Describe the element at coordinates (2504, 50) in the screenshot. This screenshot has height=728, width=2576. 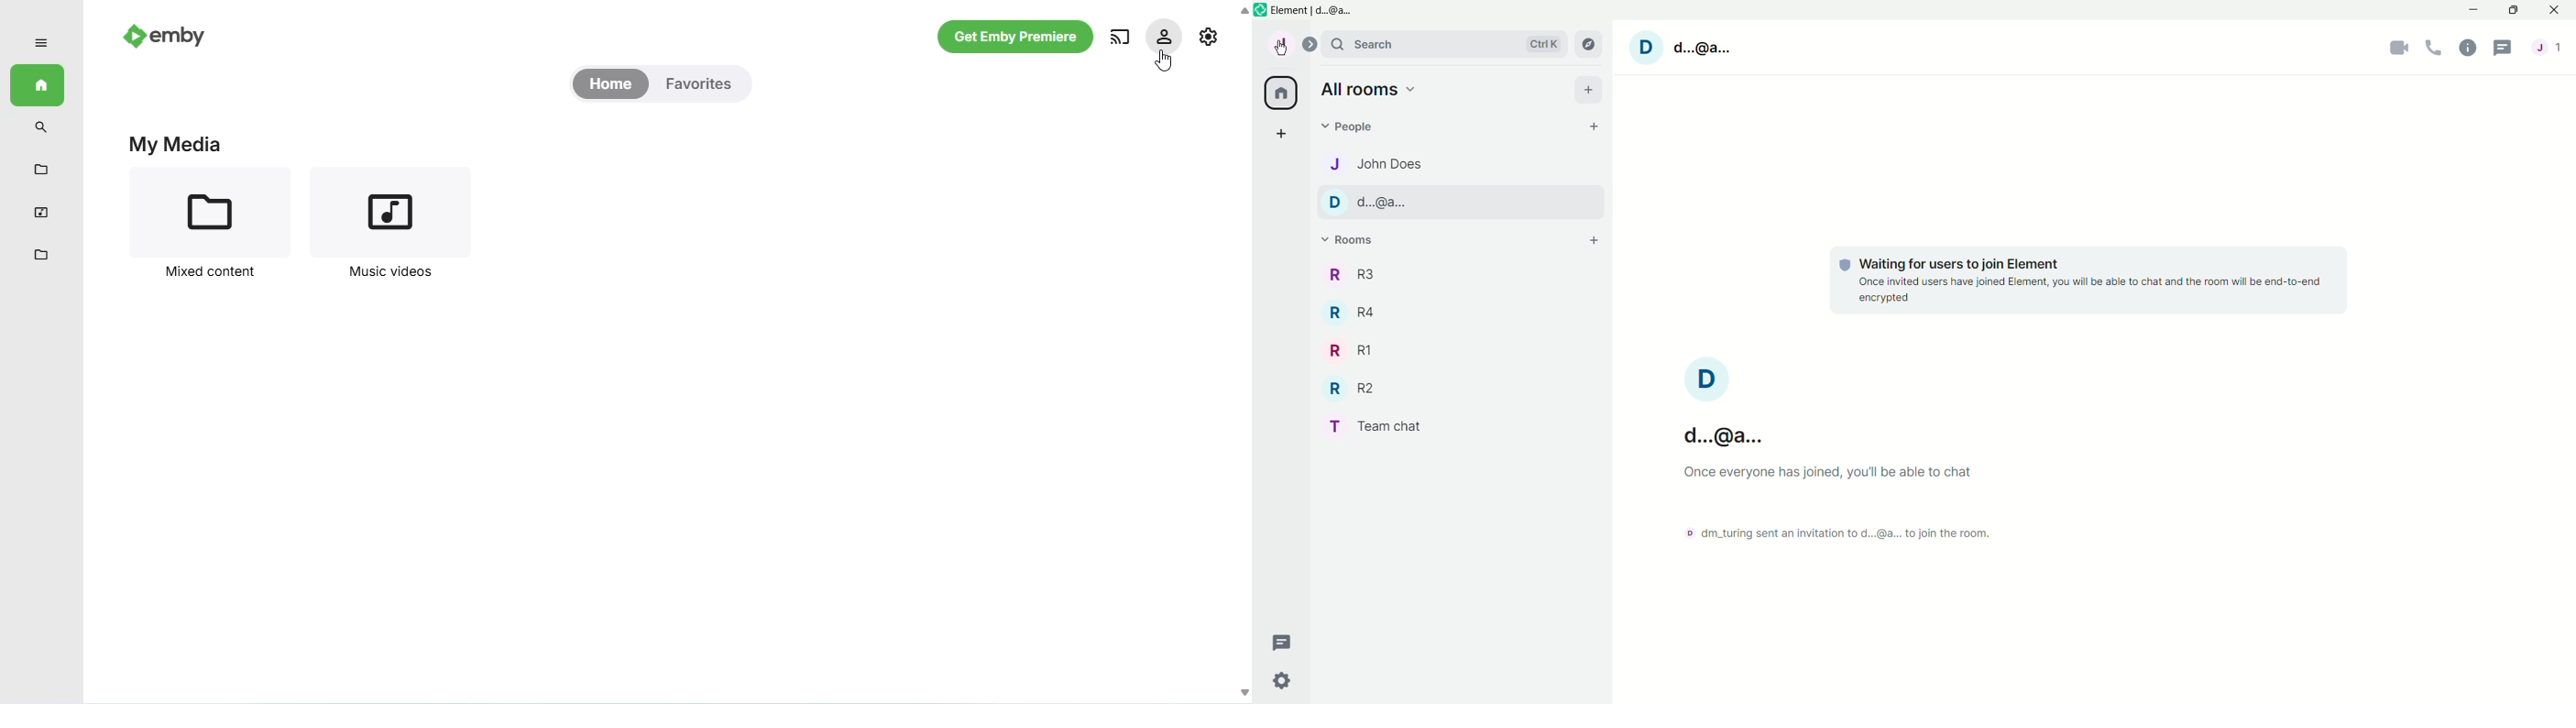
I see `Threads` at that location.